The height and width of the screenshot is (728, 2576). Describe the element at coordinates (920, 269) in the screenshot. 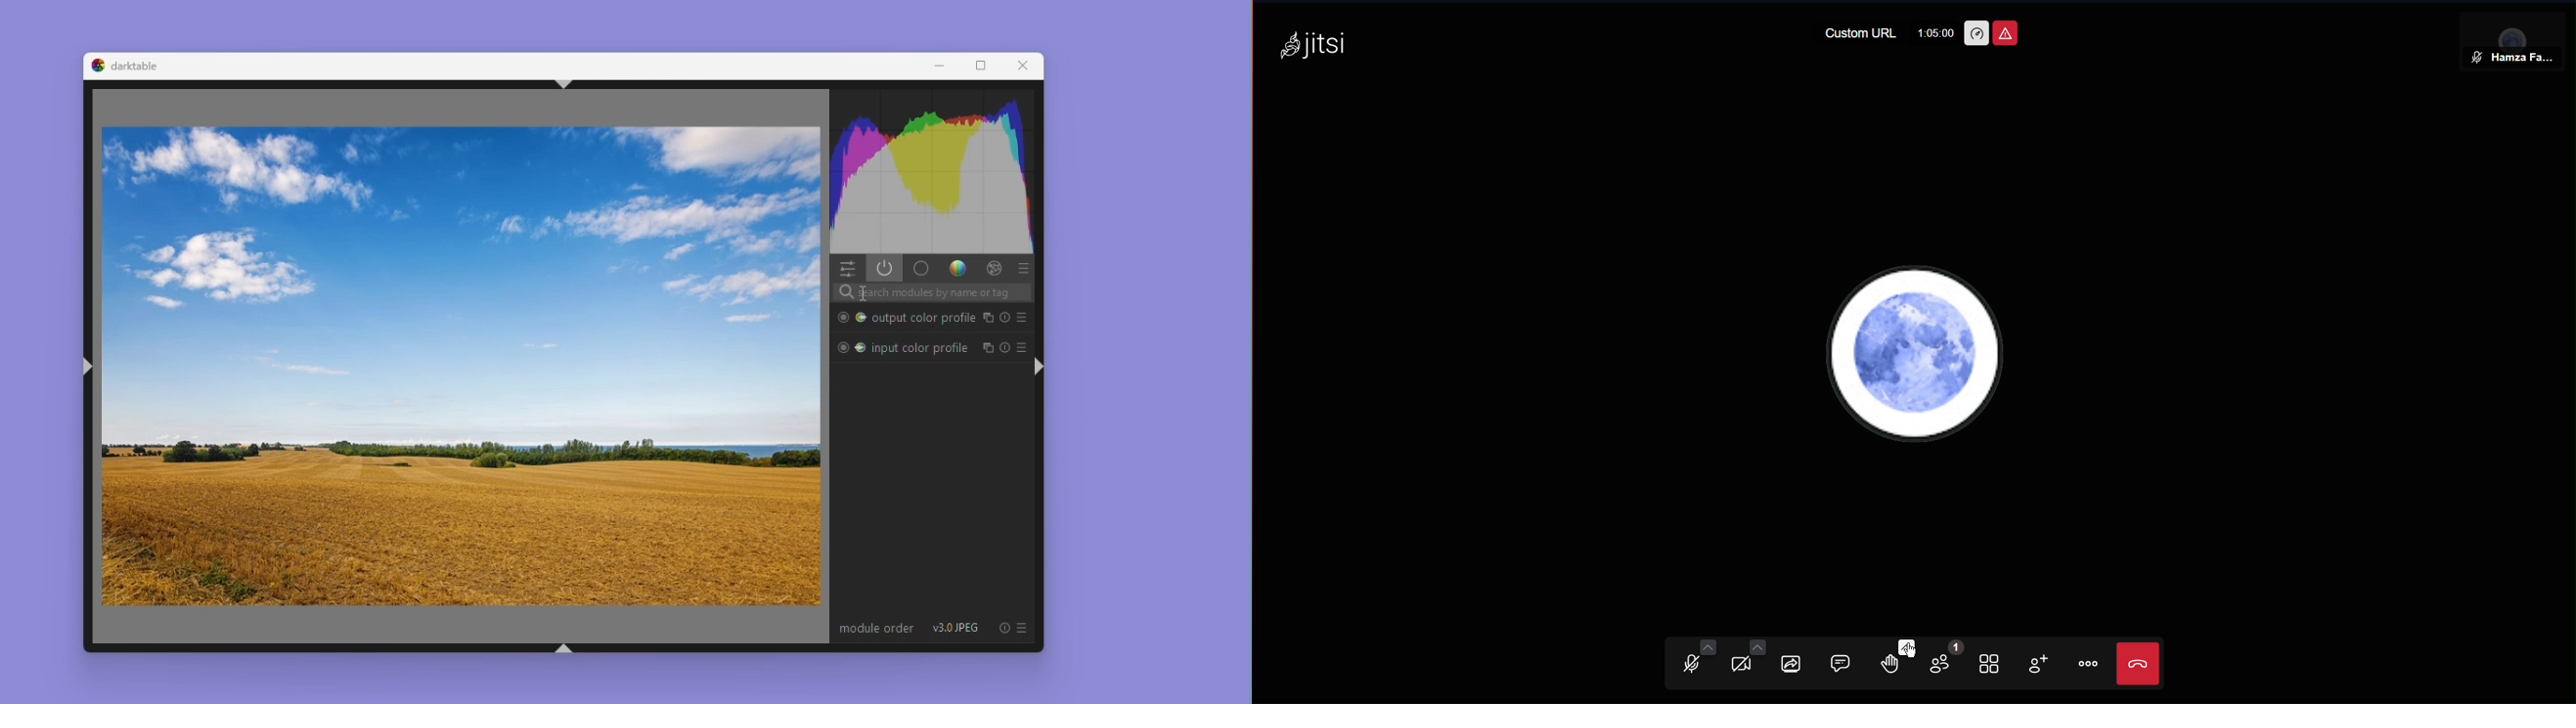

I see `base` at that location.